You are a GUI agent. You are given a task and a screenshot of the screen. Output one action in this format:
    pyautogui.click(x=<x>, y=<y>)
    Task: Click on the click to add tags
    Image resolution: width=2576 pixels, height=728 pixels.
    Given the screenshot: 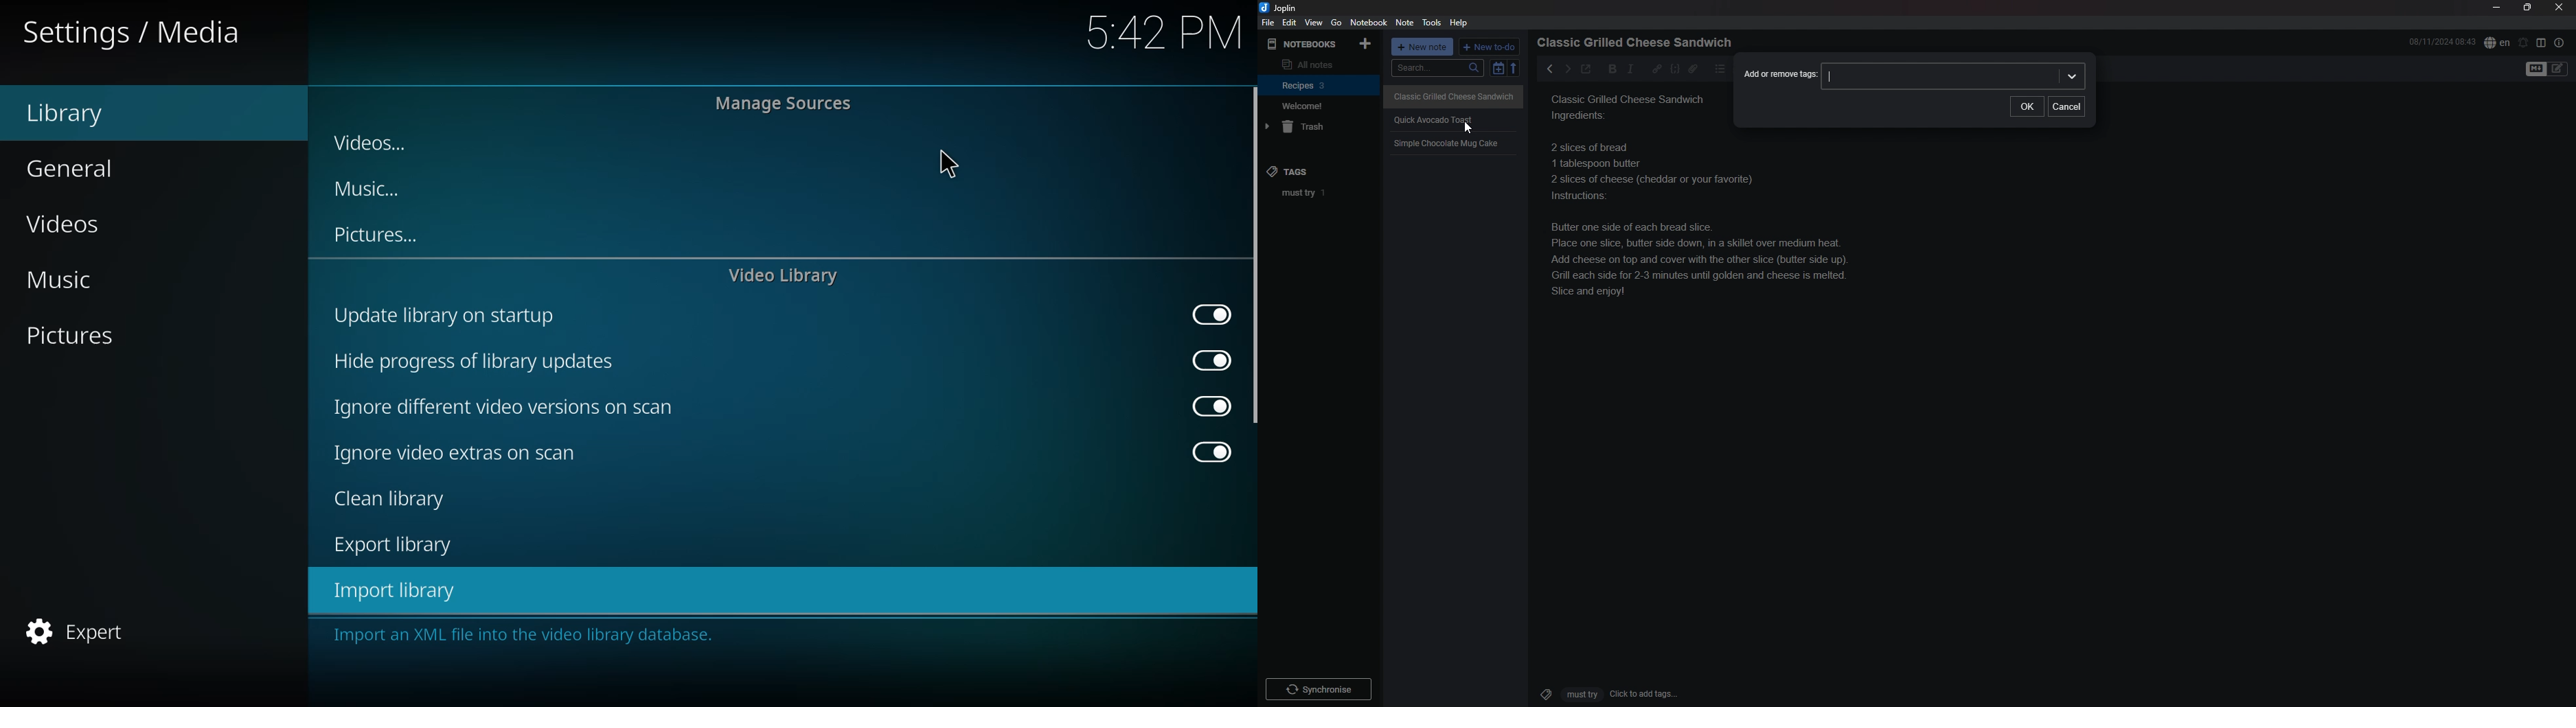 What is the action you would take?
    pyautogui.click(x=1603, y=693)
    